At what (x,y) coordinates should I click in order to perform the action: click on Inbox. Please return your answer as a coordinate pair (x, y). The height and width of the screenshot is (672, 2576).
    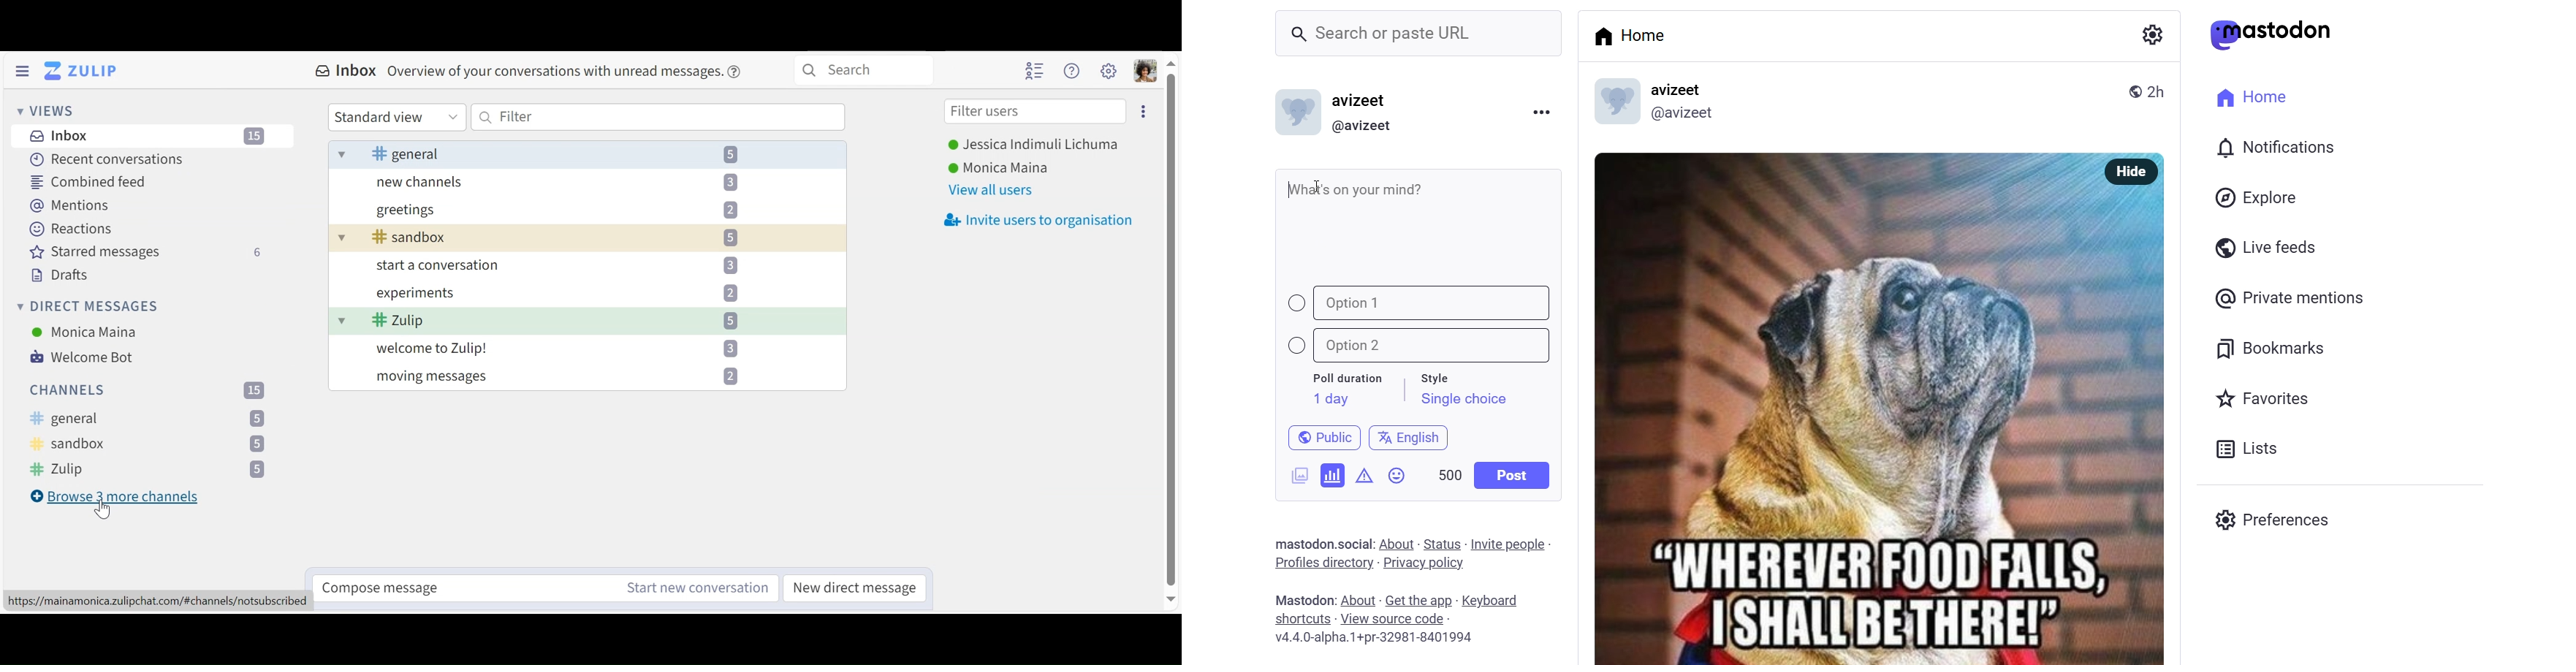
    Looking at the image, I should click on (348, 71).